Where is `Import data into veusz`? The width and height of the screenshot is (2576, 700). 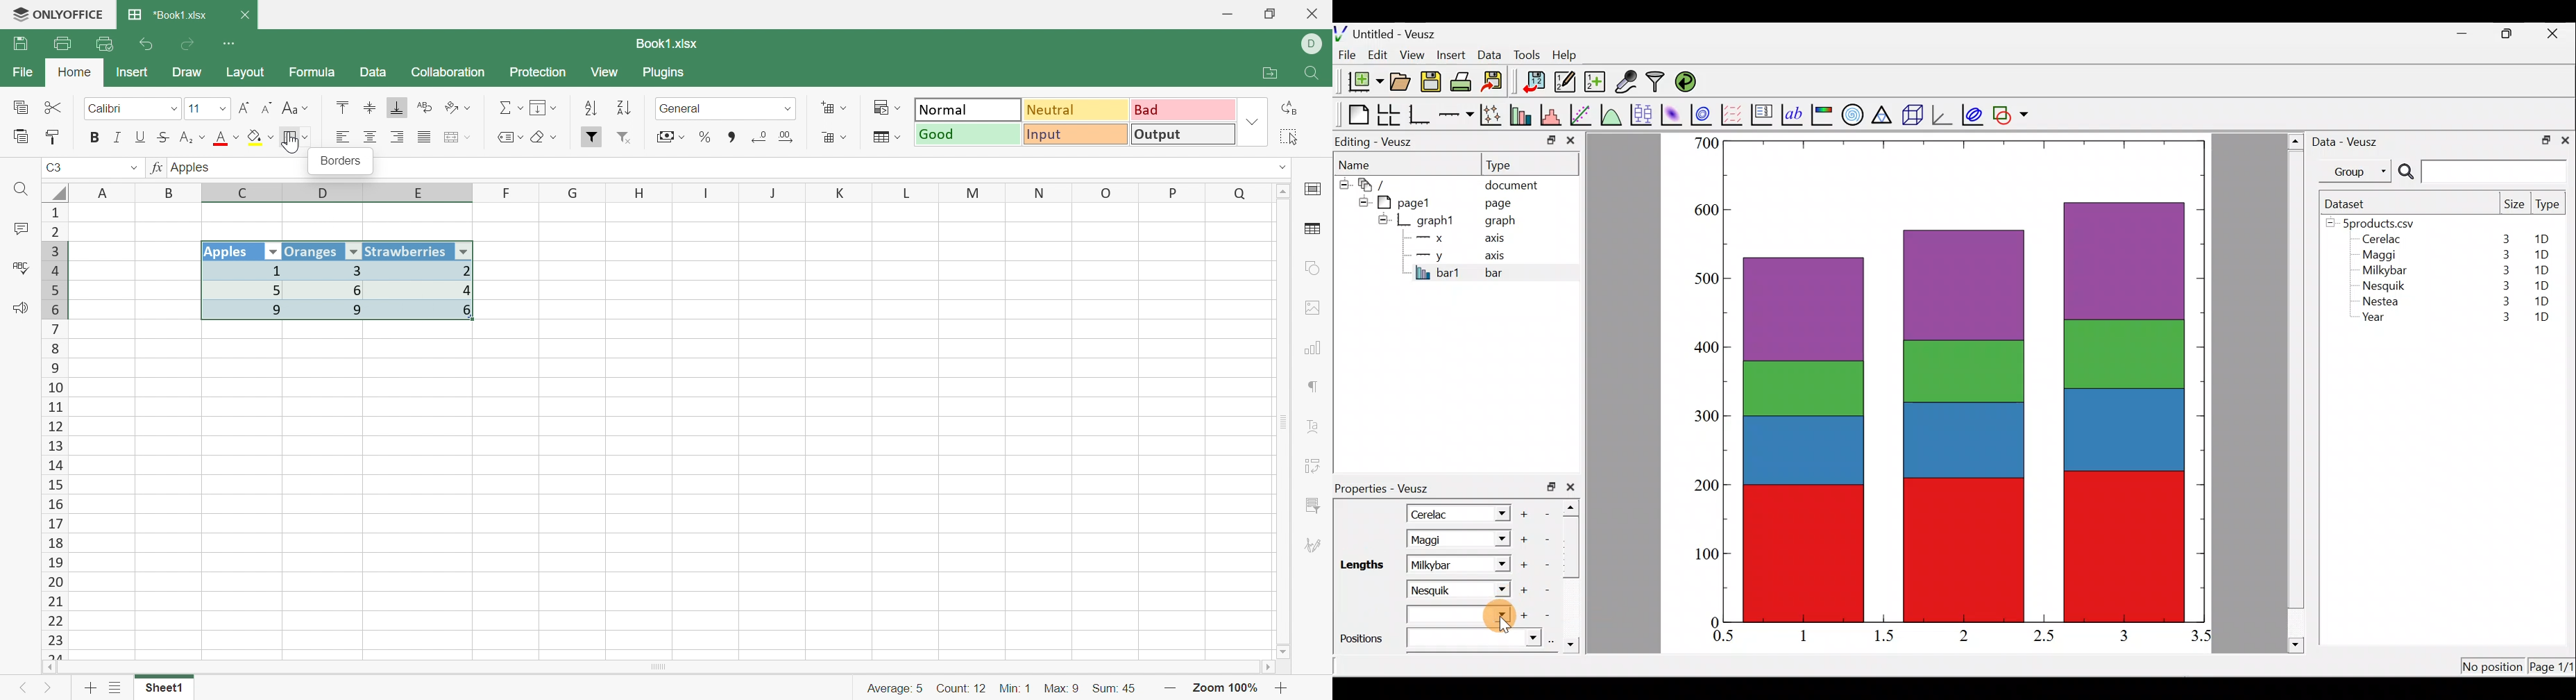
Import data into veusz is located at coordinates (1534, 82).